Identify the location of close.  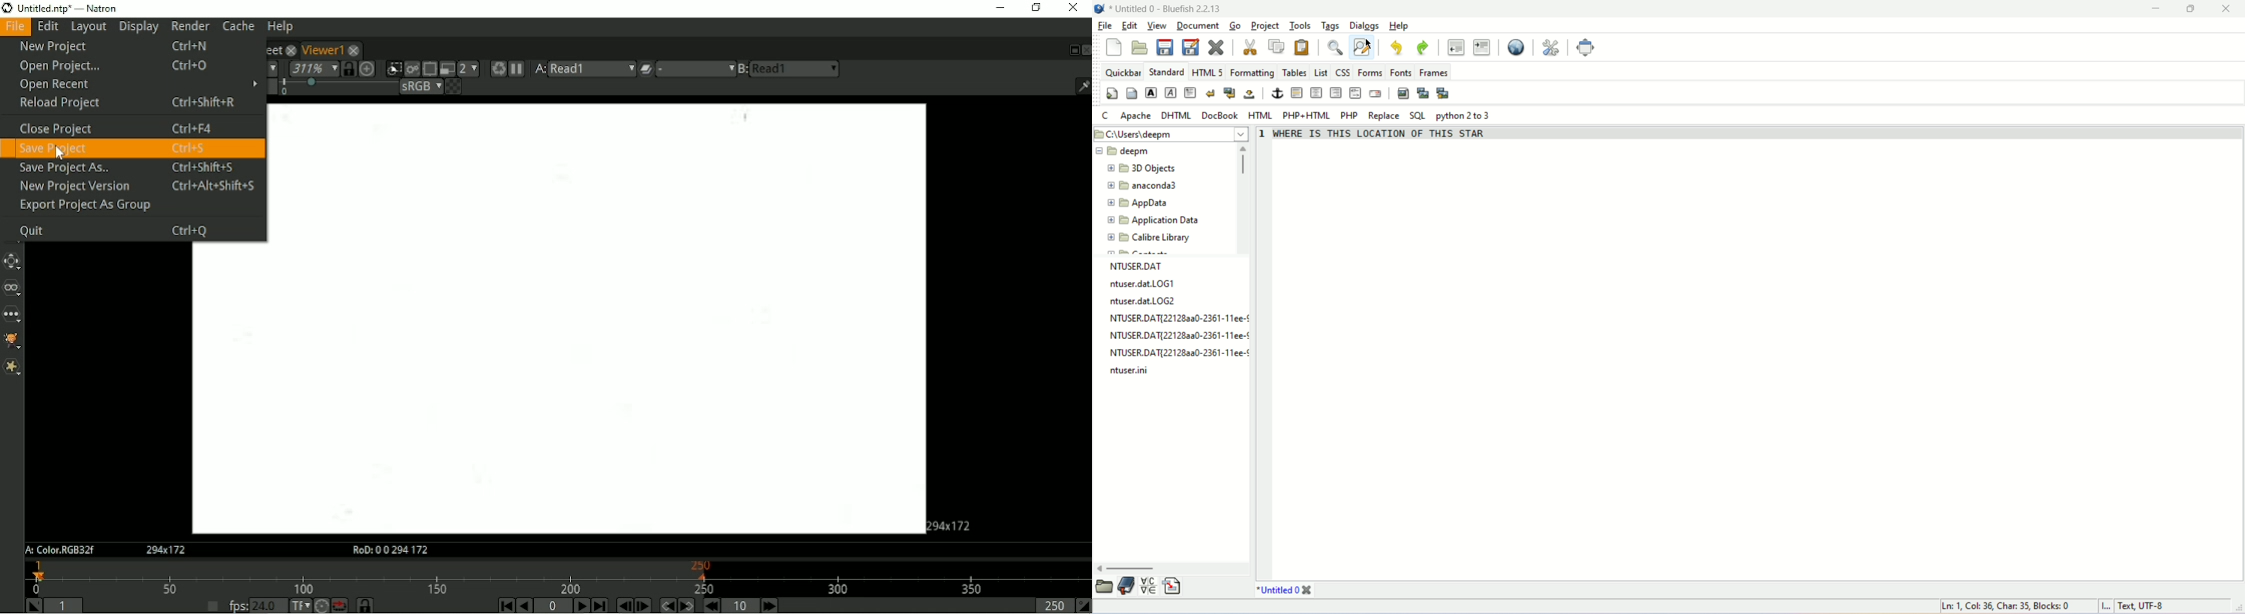
(1307, 590).